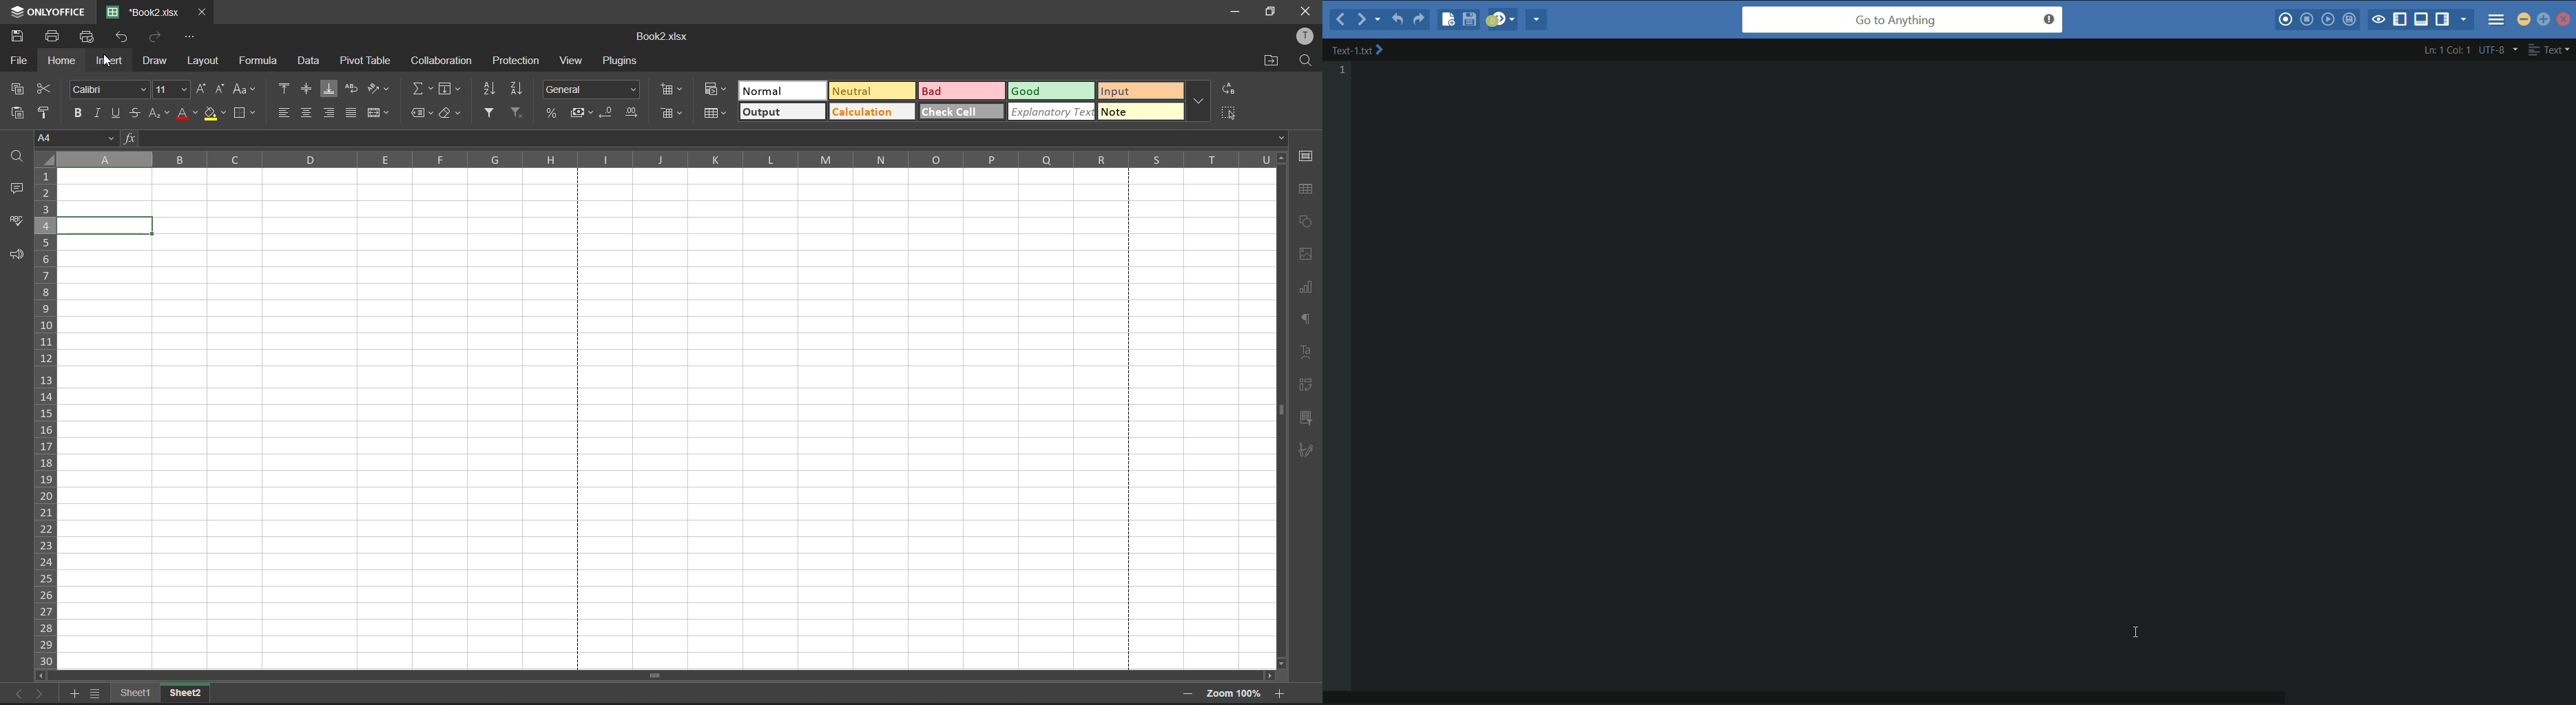 This screenshot has width=2576, height=728. I want to click on utf-8, so click(2502, 48).